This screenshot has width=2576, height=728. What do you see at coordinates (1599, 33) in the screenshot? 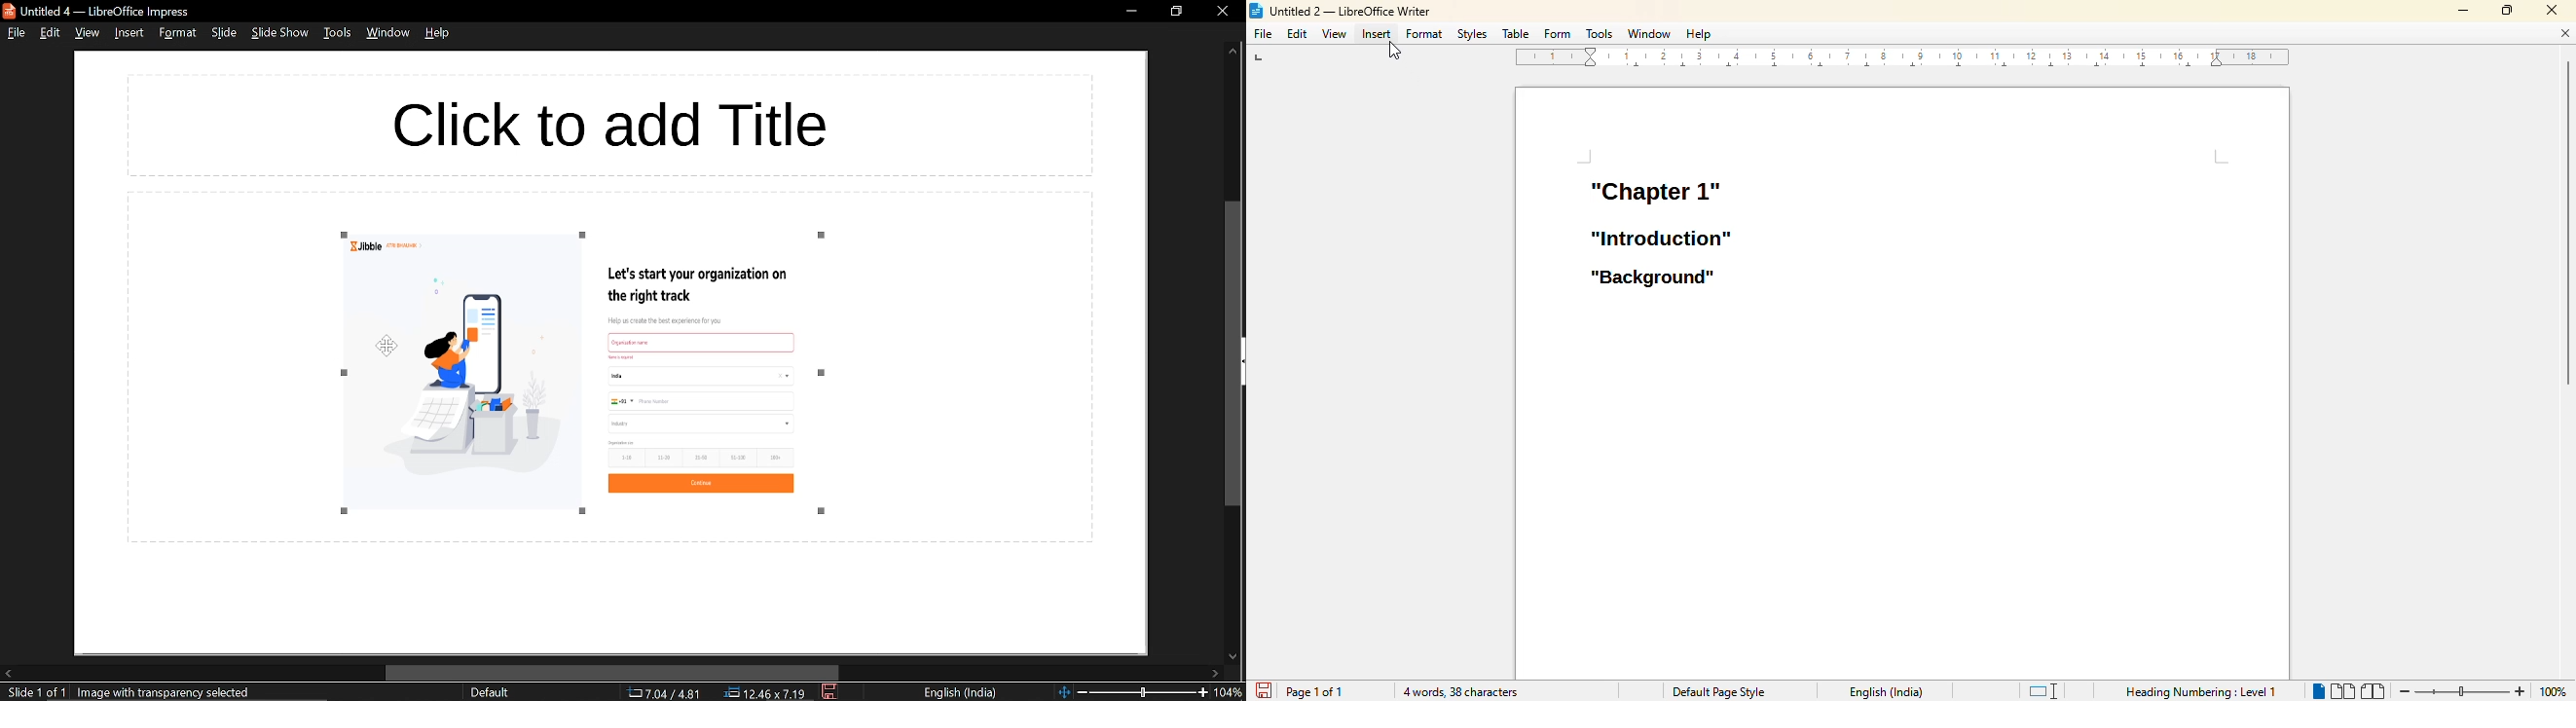
I see `tools` at bounding box center [1599, 33].